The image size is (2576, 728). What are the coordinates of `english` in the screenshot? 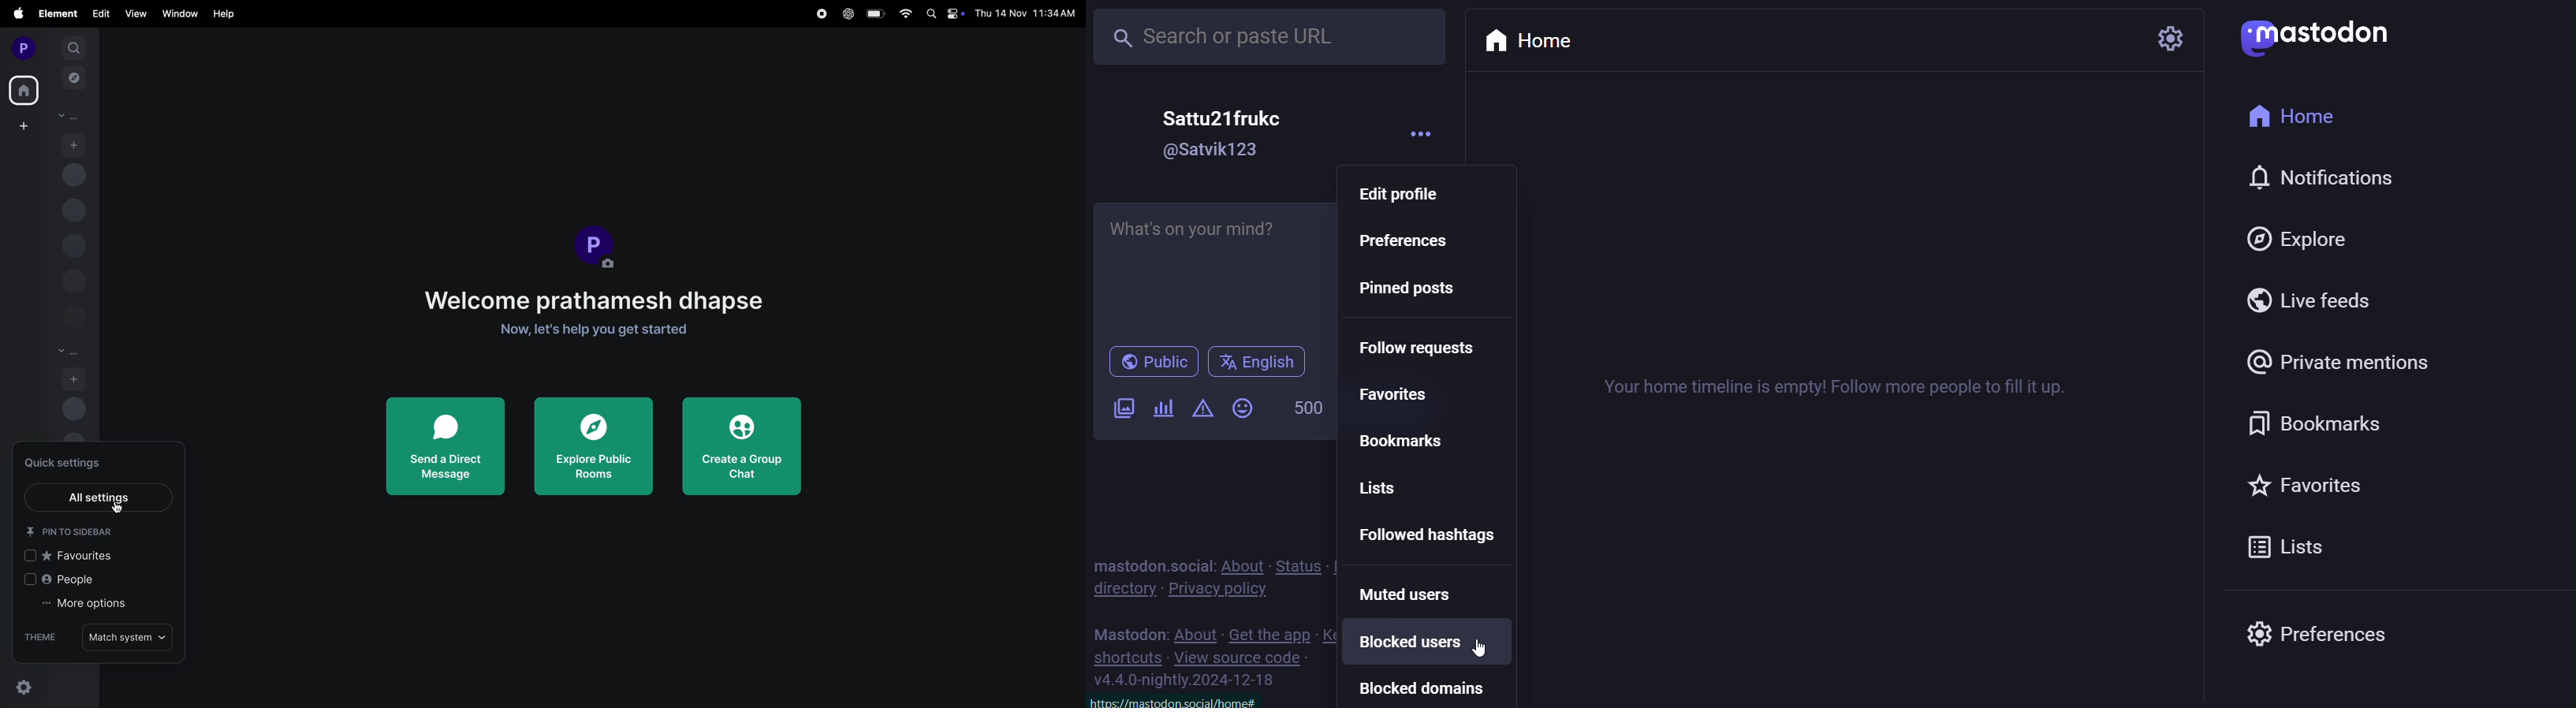 It's located at (1255, 361).